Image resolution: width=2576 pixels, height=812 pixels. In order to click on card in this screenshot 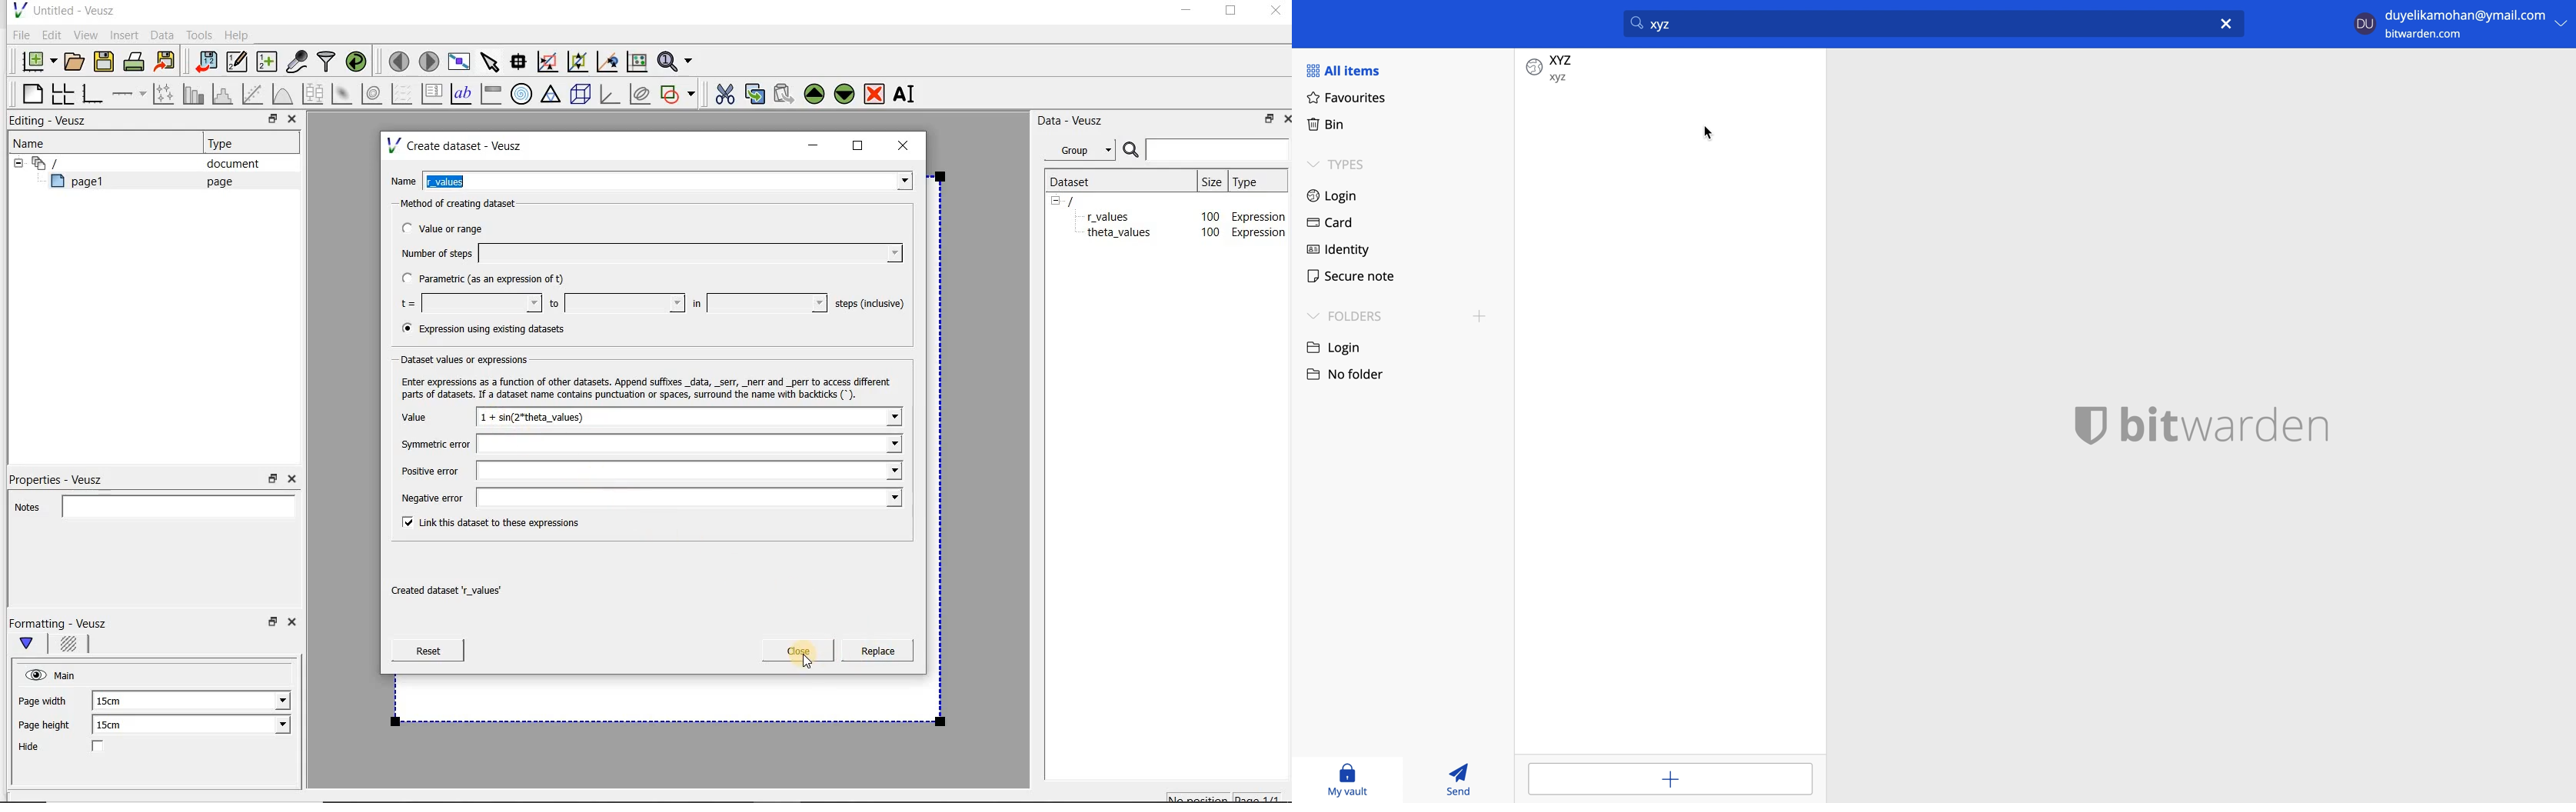, I will do `click(1331, 223)`.